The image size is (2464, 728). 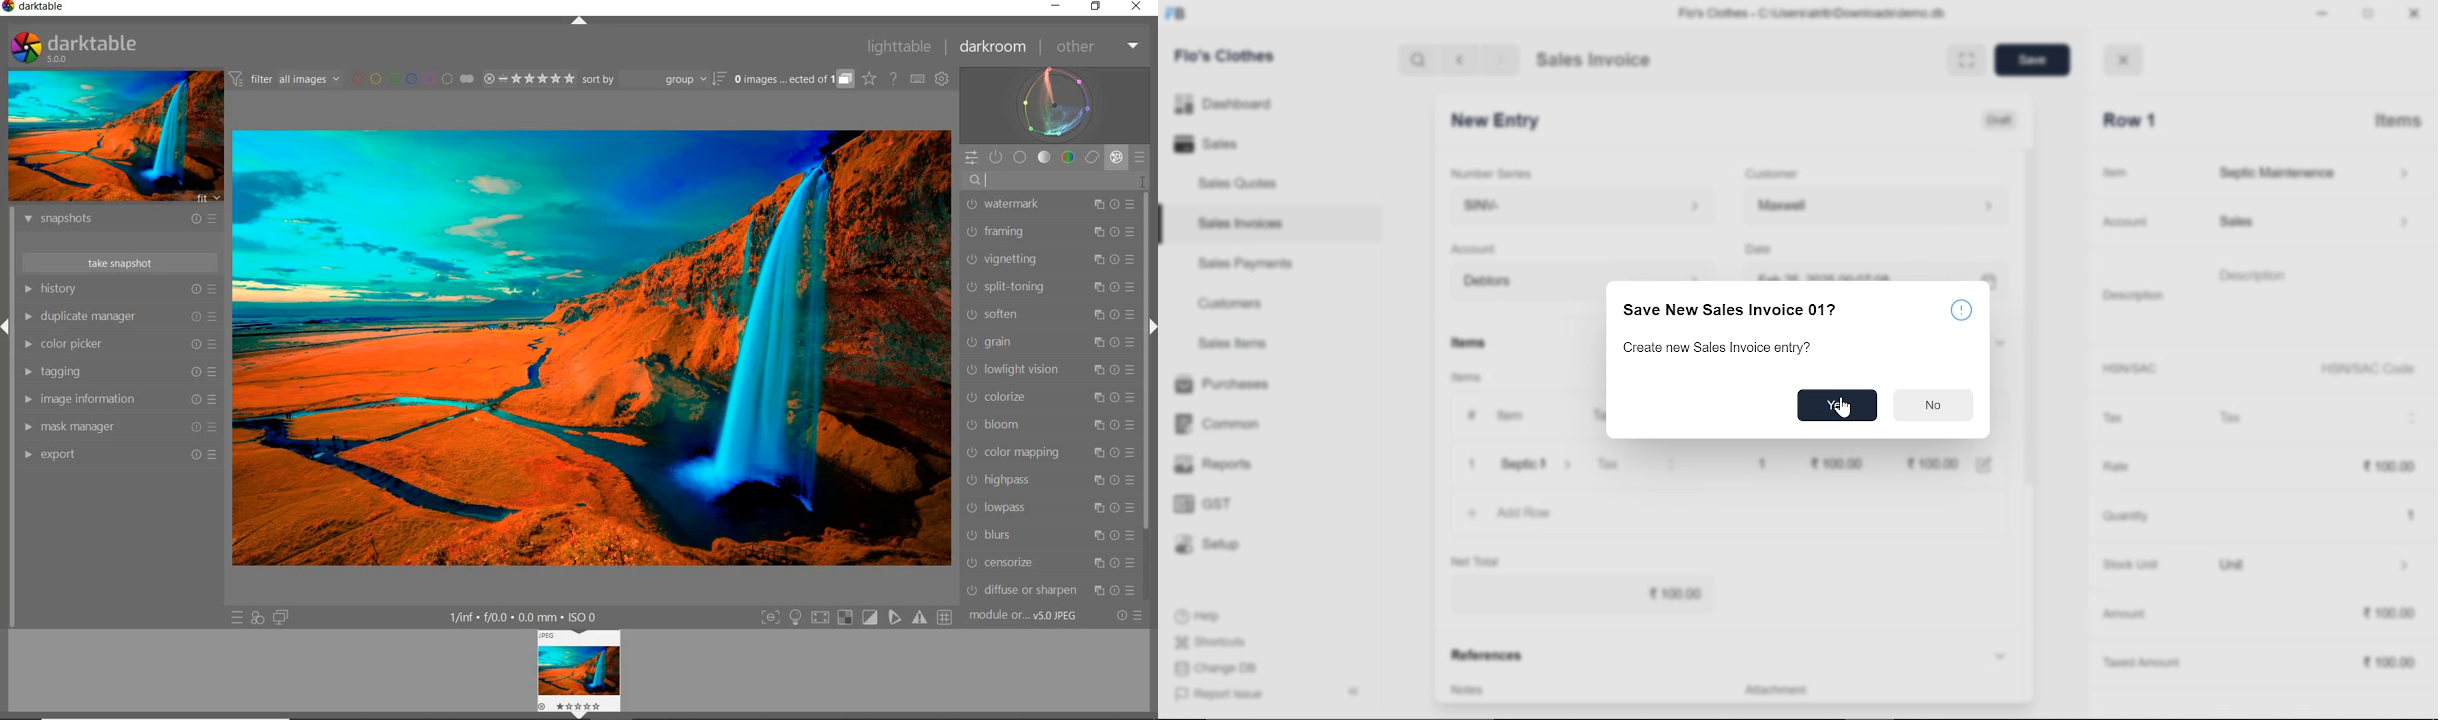 What do you see at coordinates (1050, 482) in the screenshot?
I see `highpass` at bounding box center [1050, 482].